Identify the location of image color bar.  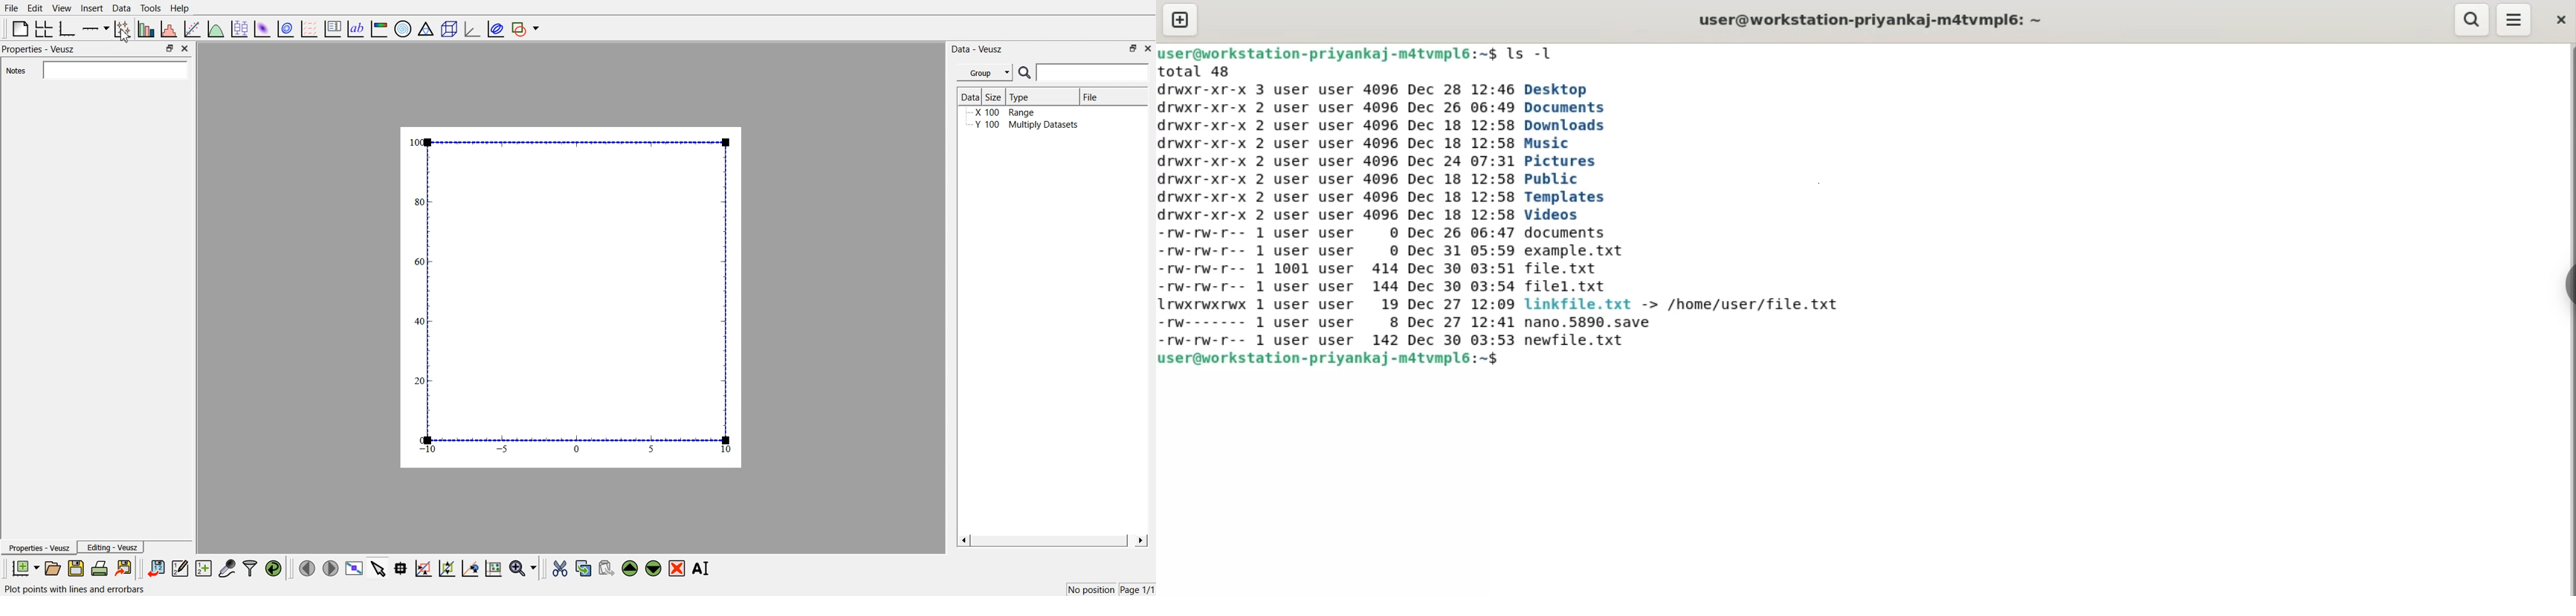
(379, 29).